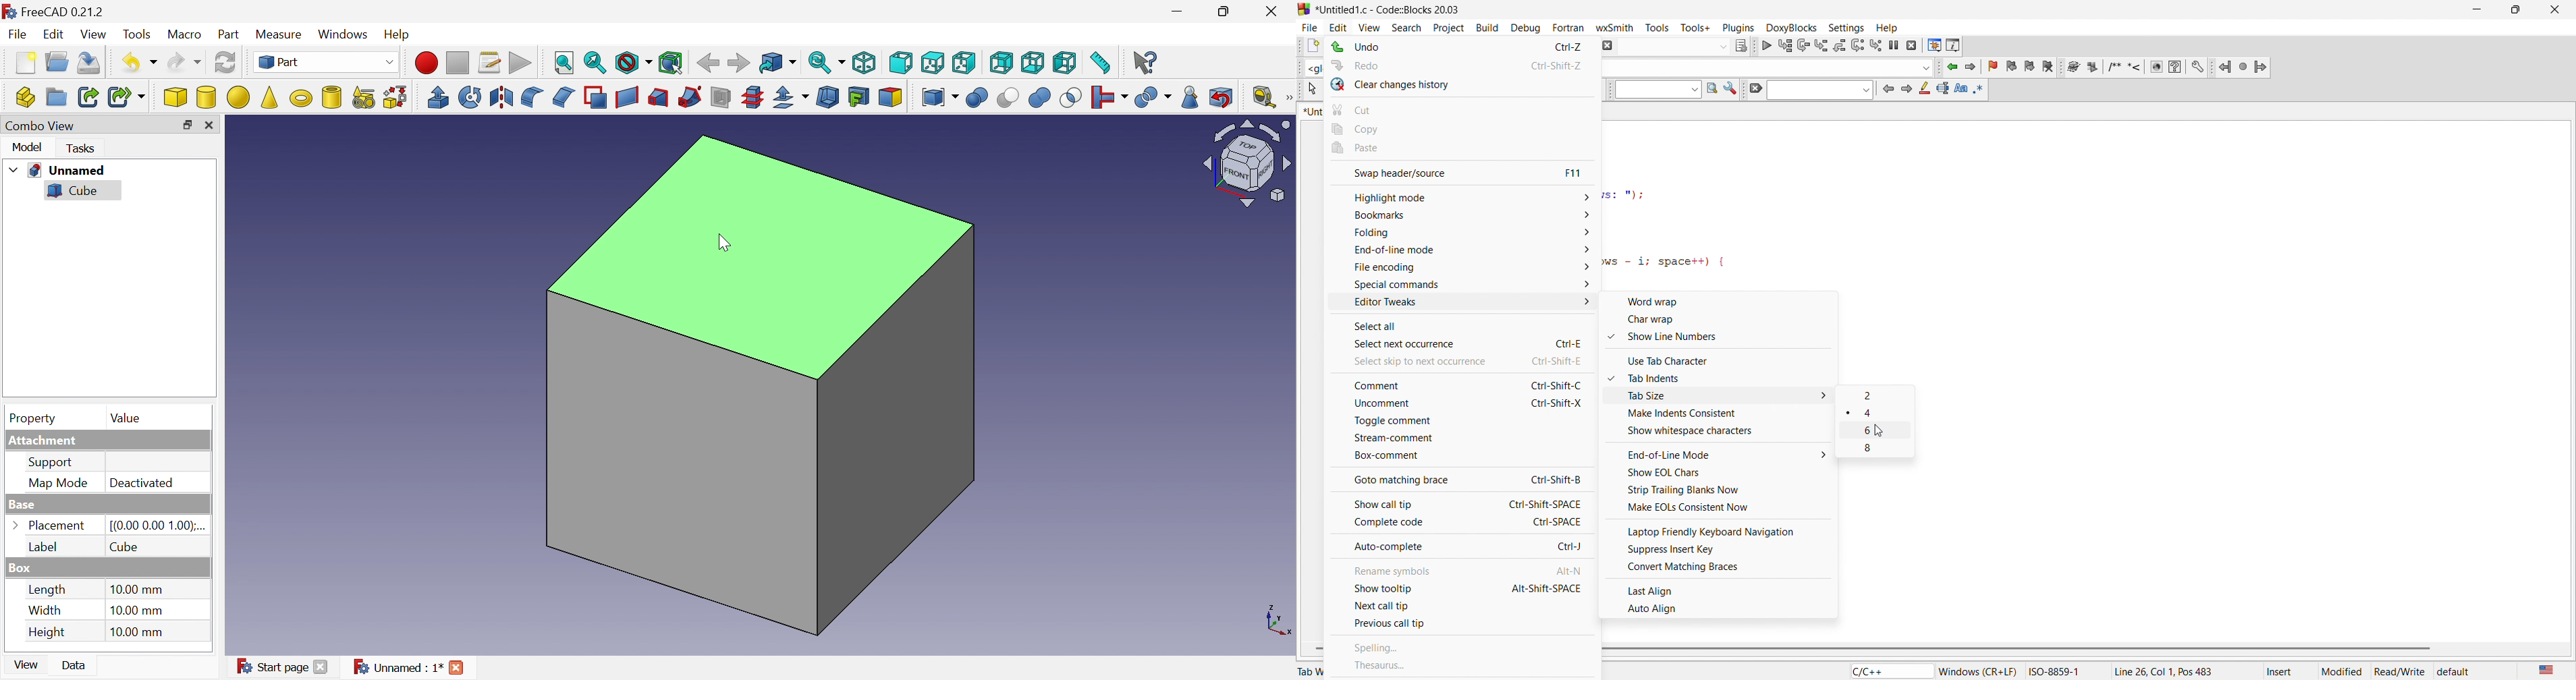 The width and height of the screenshot is (2576, 700). What do you see at coordinates (825, 61) in the screenshot?
I see `Sync view` at bounding box center [825, 61].